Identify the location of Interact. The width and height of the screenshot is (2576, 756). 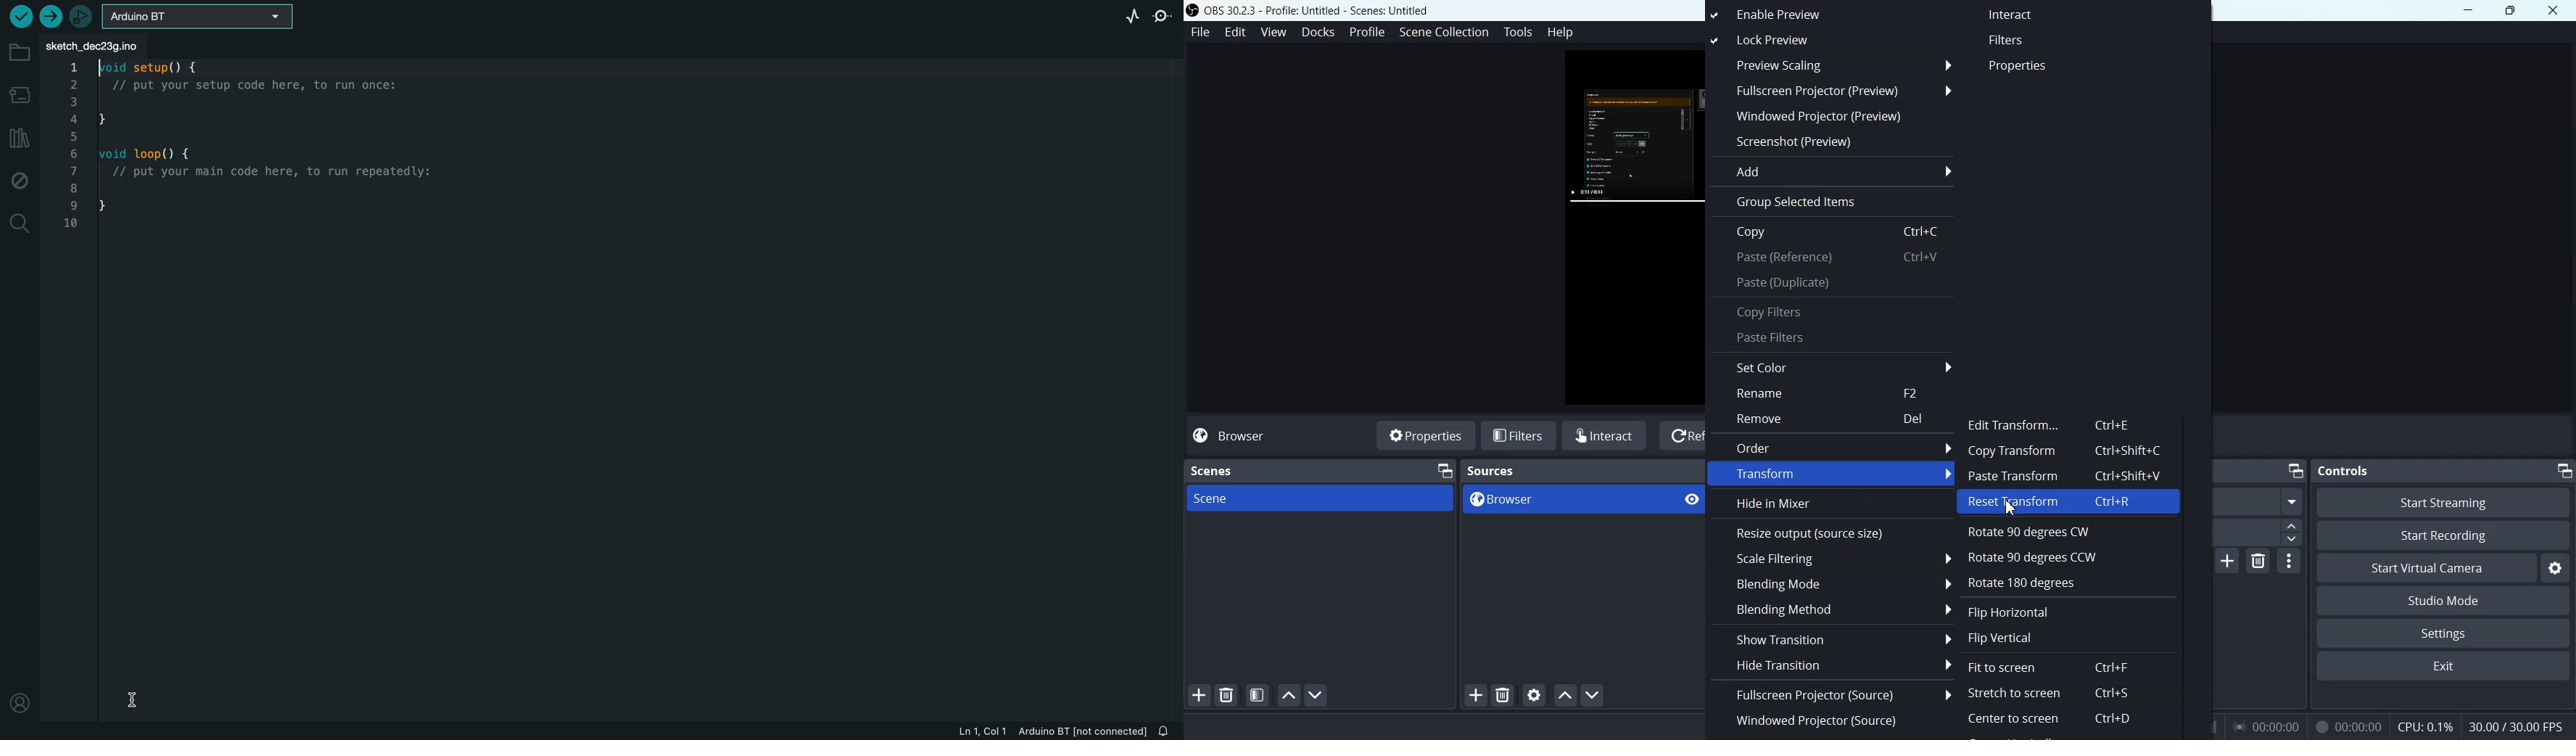
(2017, 15).